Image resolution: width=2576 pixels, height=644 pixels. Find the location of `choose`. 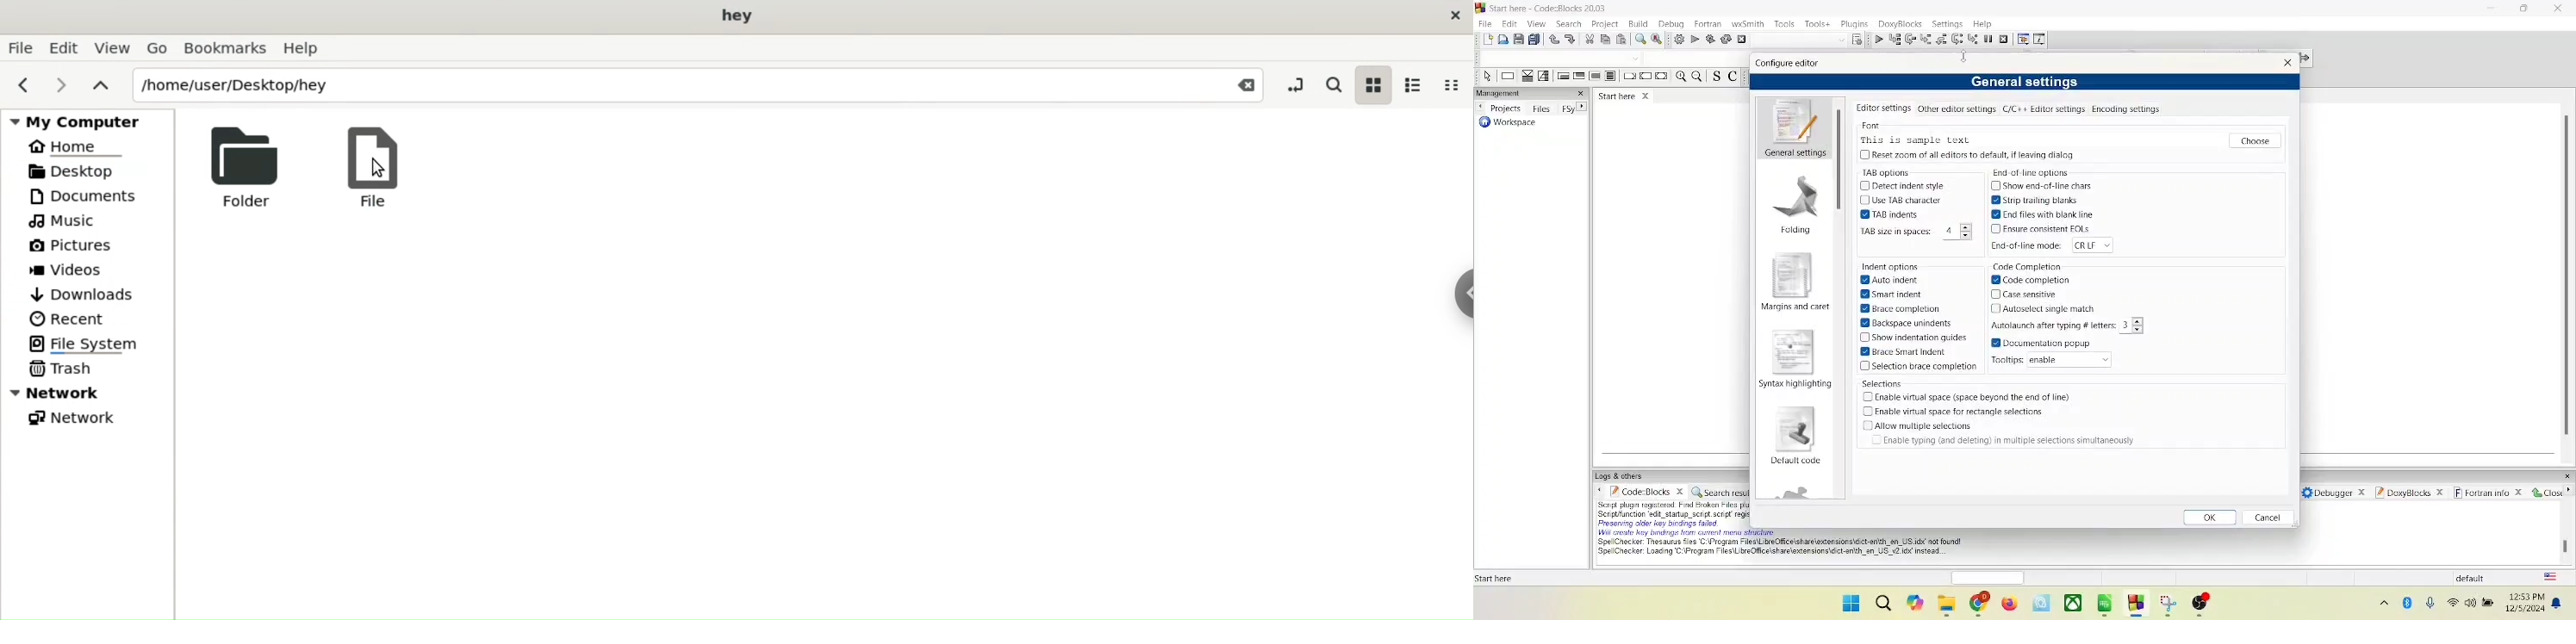

choose is located at coordinates (2255, 140).